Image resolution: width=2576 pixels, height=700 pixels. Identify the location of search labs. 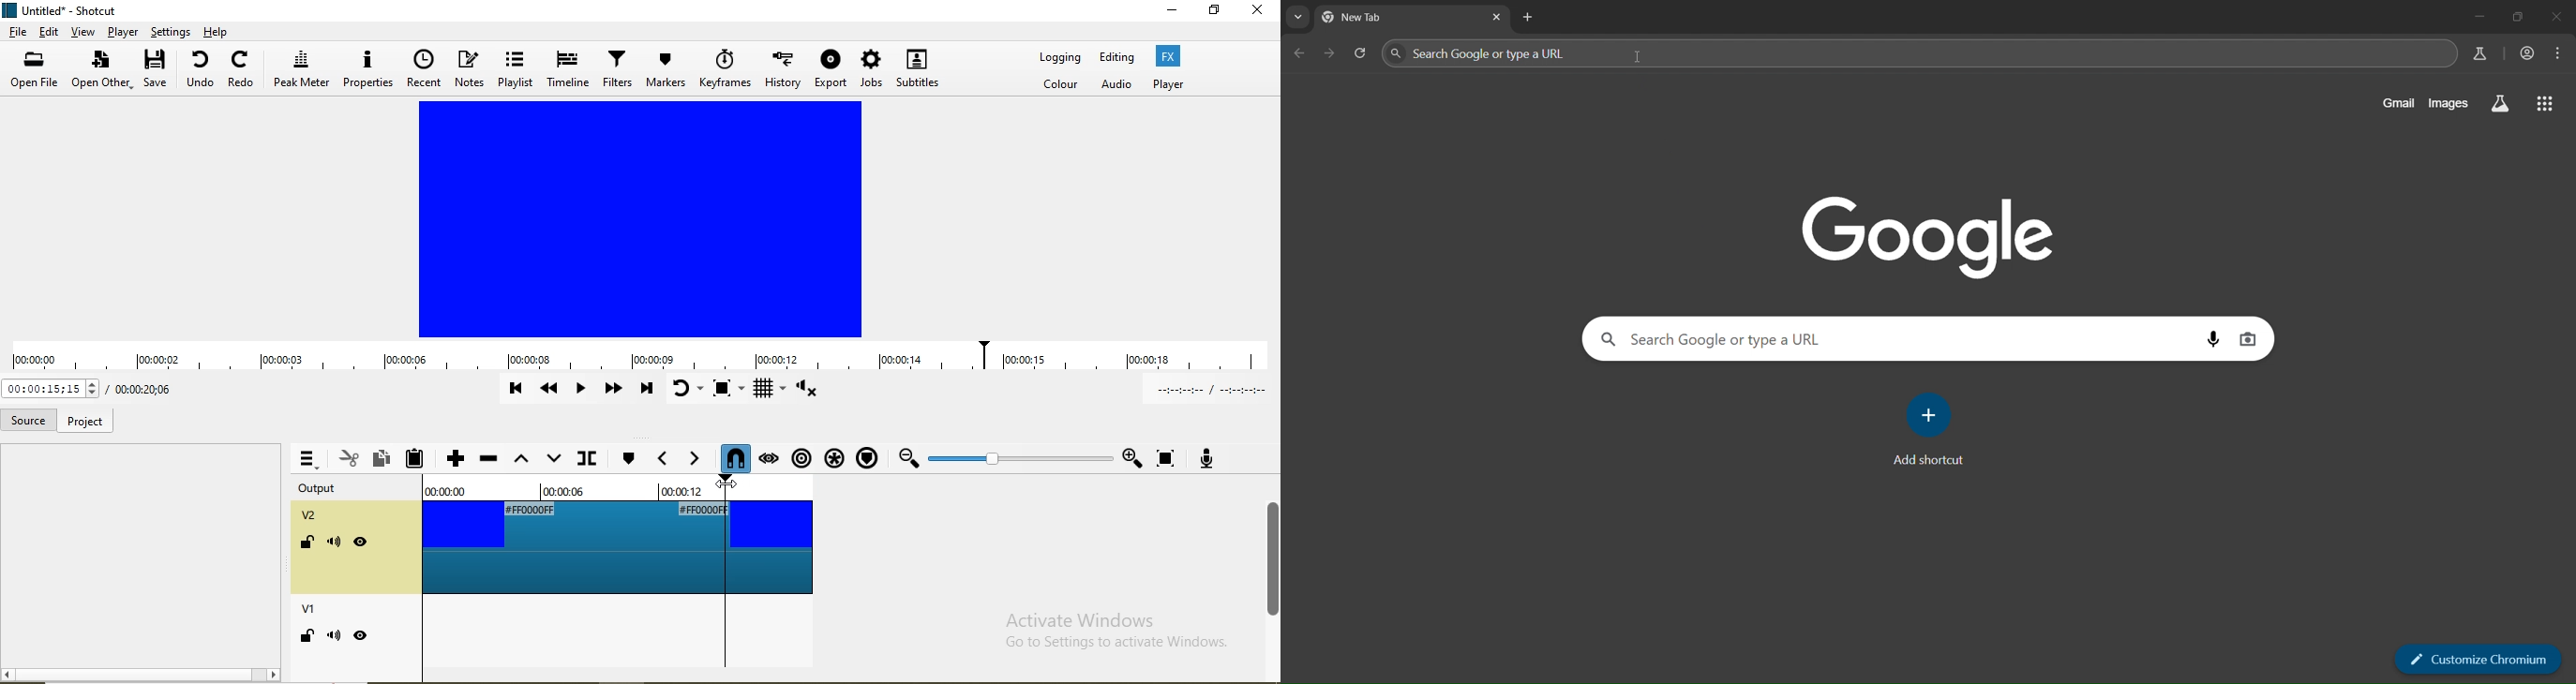
(2480, 52).